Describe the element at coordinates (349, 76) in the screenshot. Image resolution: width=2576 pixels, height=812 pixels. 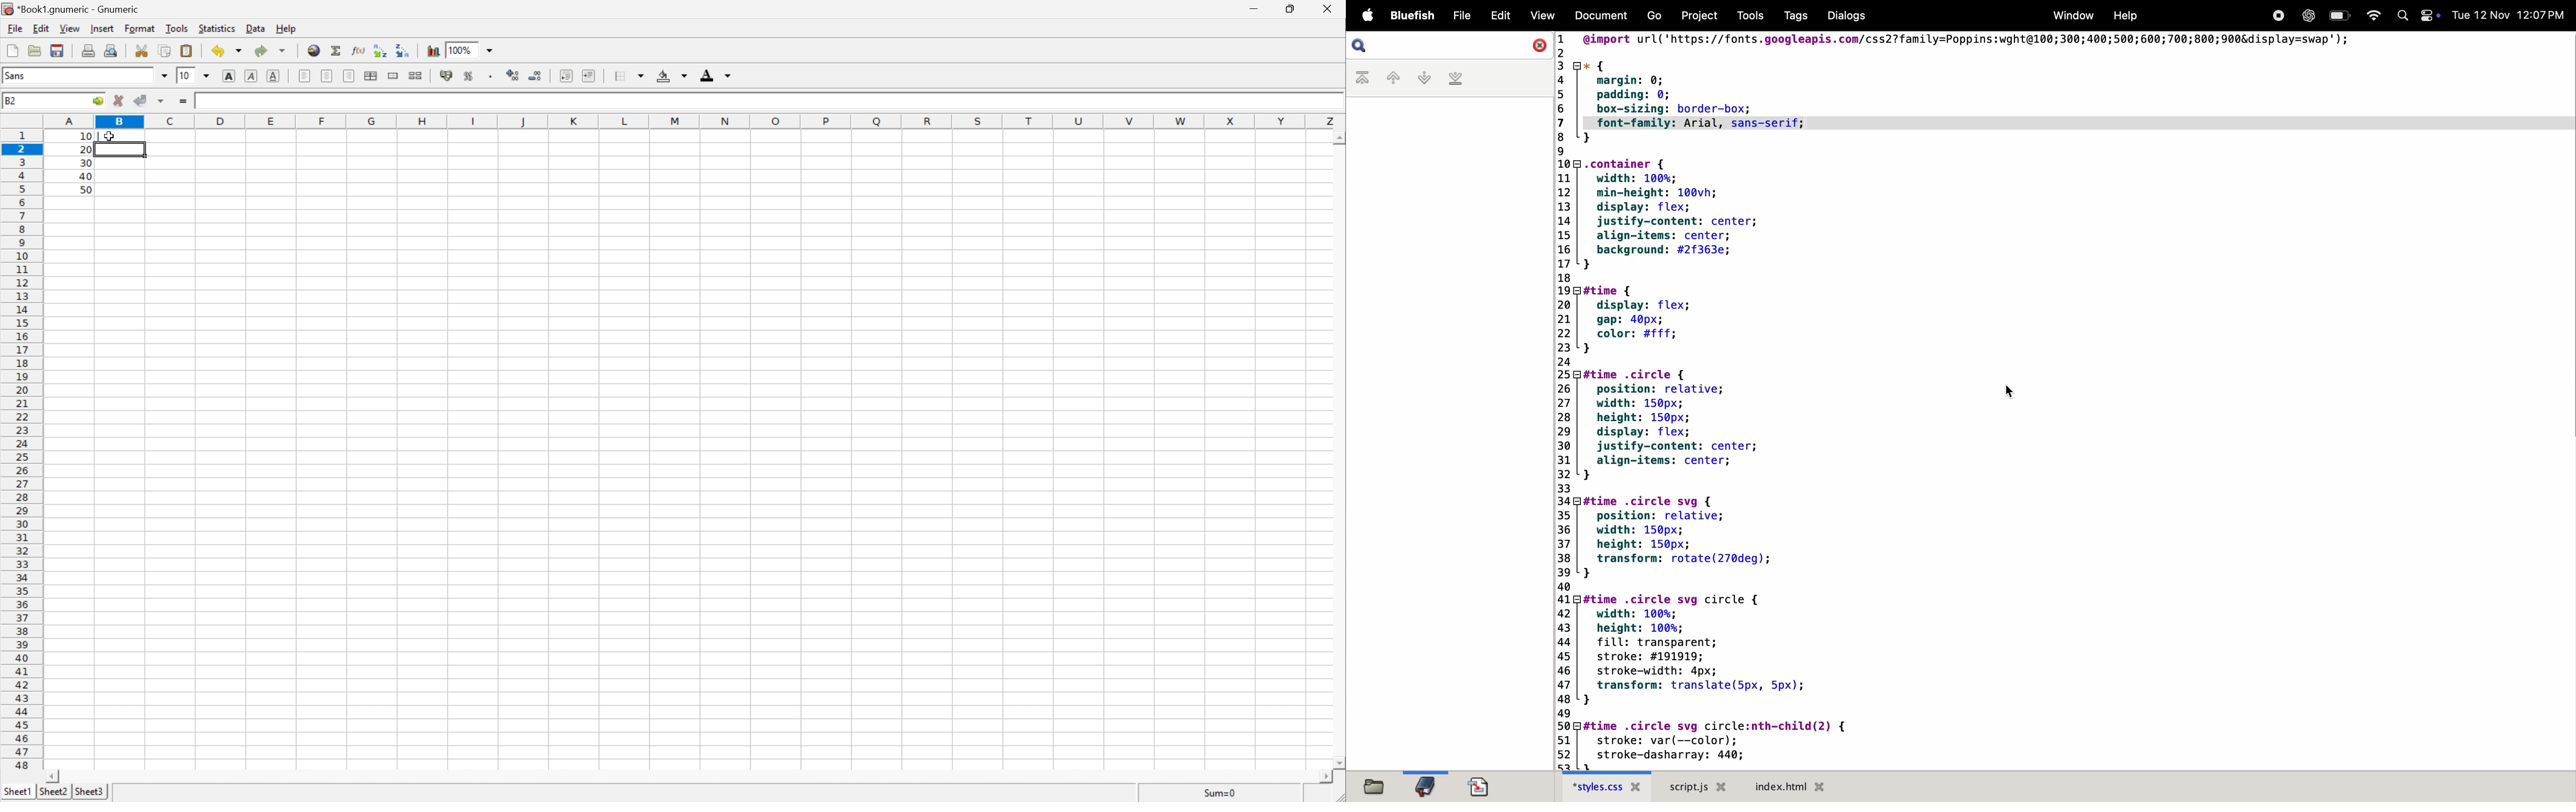
I see `Align Right` at that location.